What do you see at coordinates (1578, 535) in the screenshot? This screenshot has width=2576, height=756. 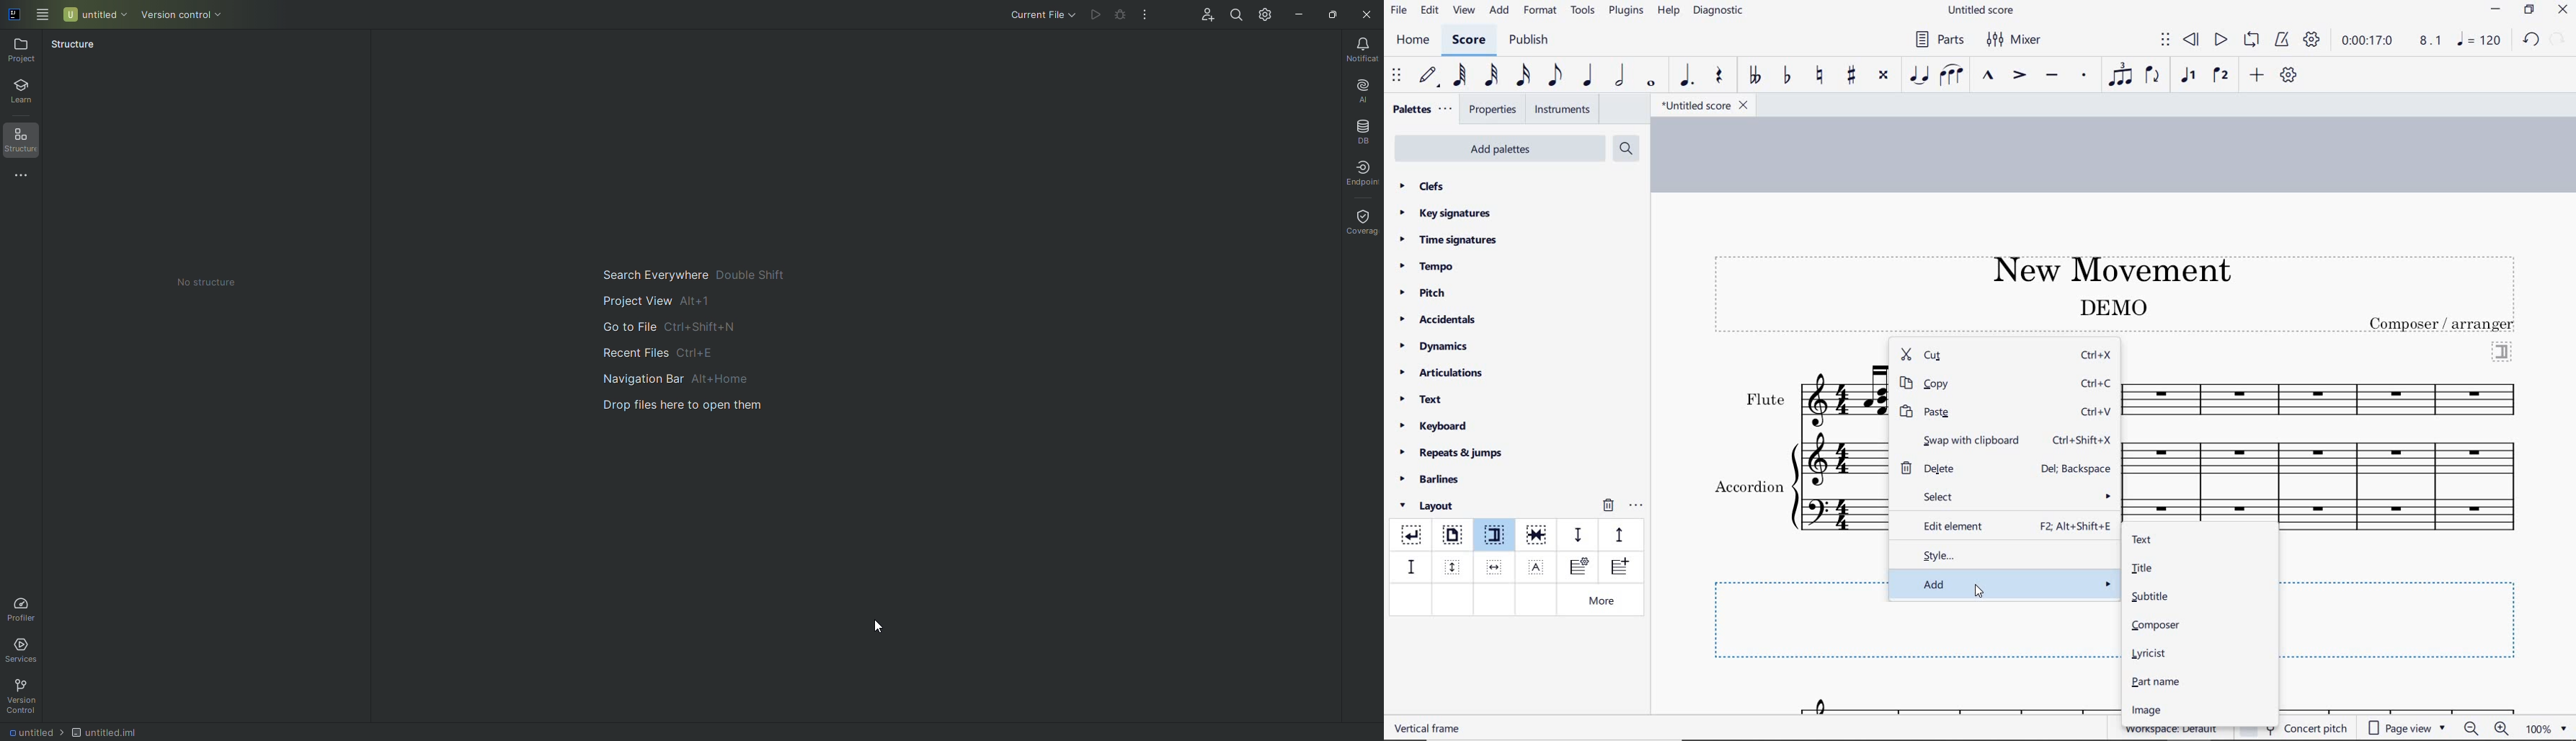 I see `staff spacer sown` at bounding box center [1578, 535].